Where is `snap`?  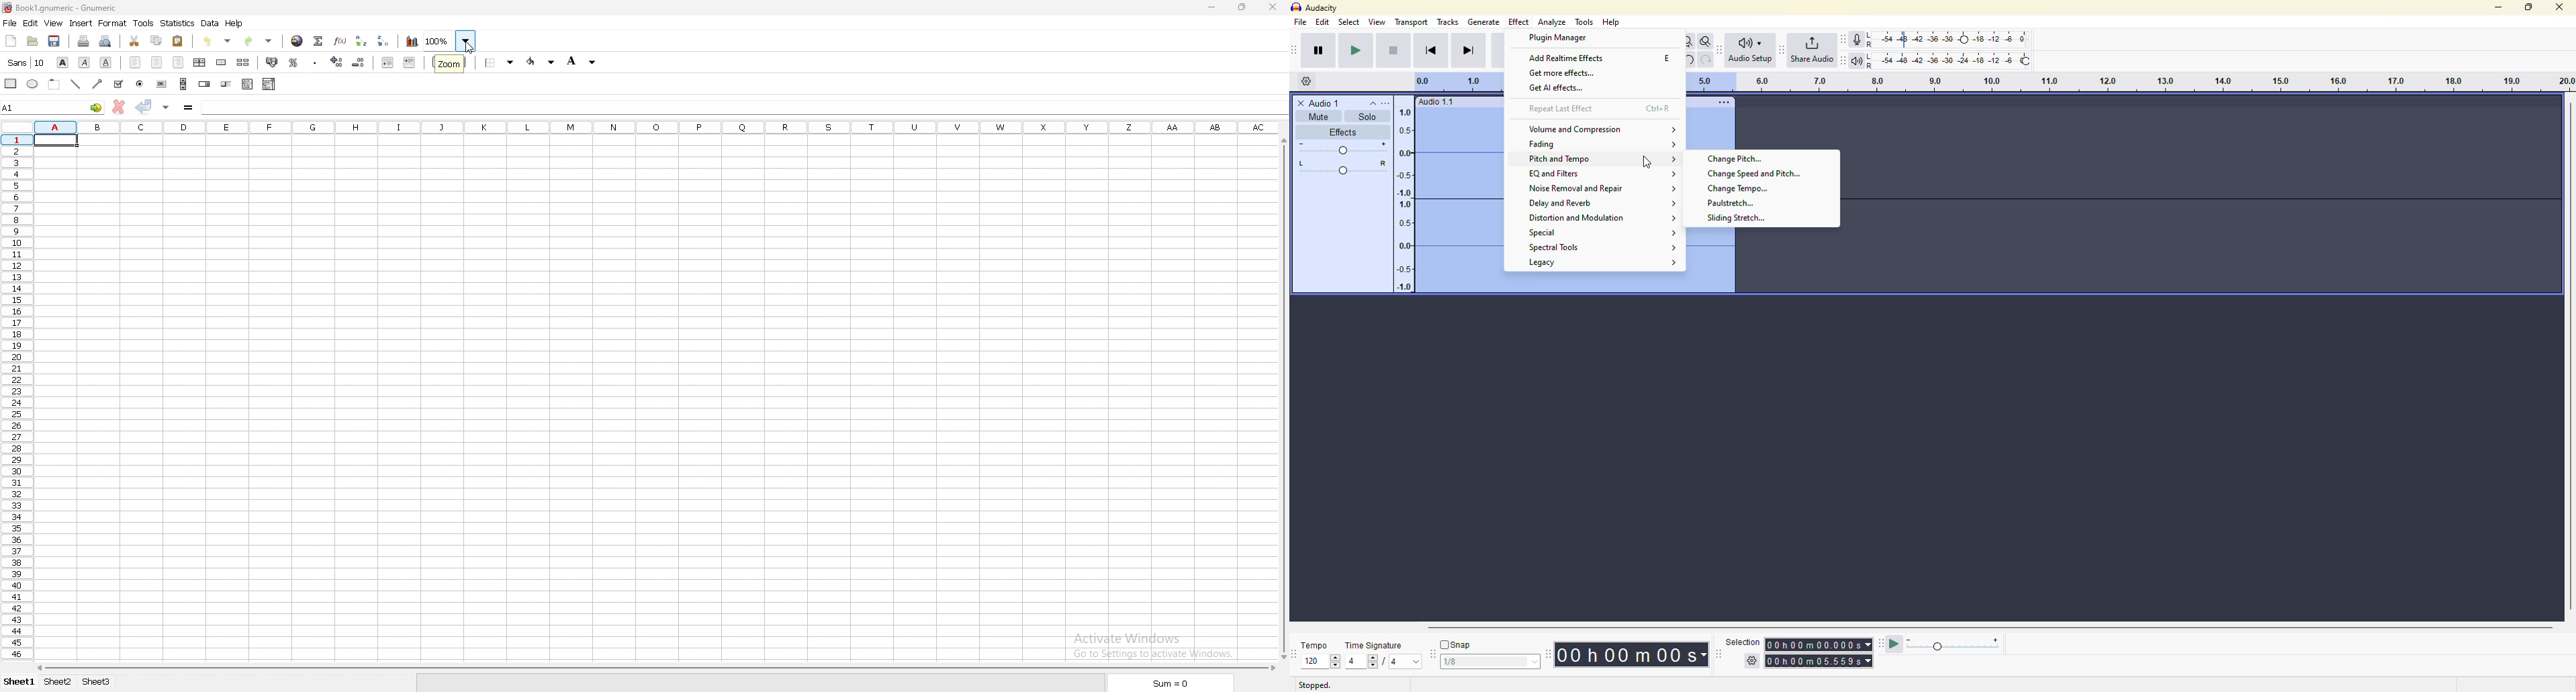 snap is located at coordinates (1458, 644).